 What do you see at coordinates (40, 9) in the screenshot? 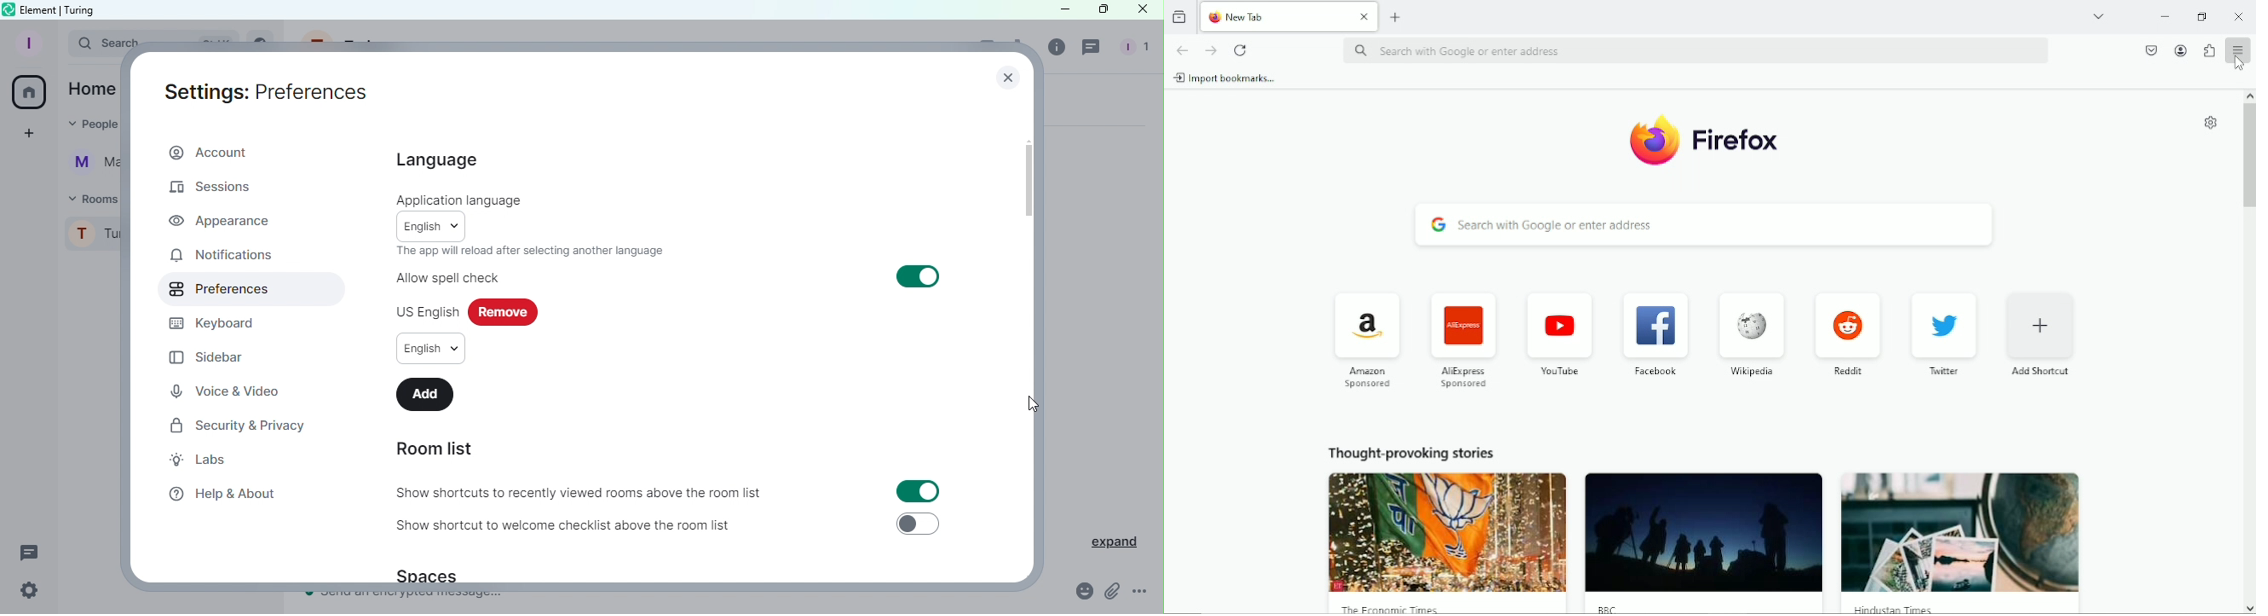
I see `Element ` at bounding box center [40, 9].